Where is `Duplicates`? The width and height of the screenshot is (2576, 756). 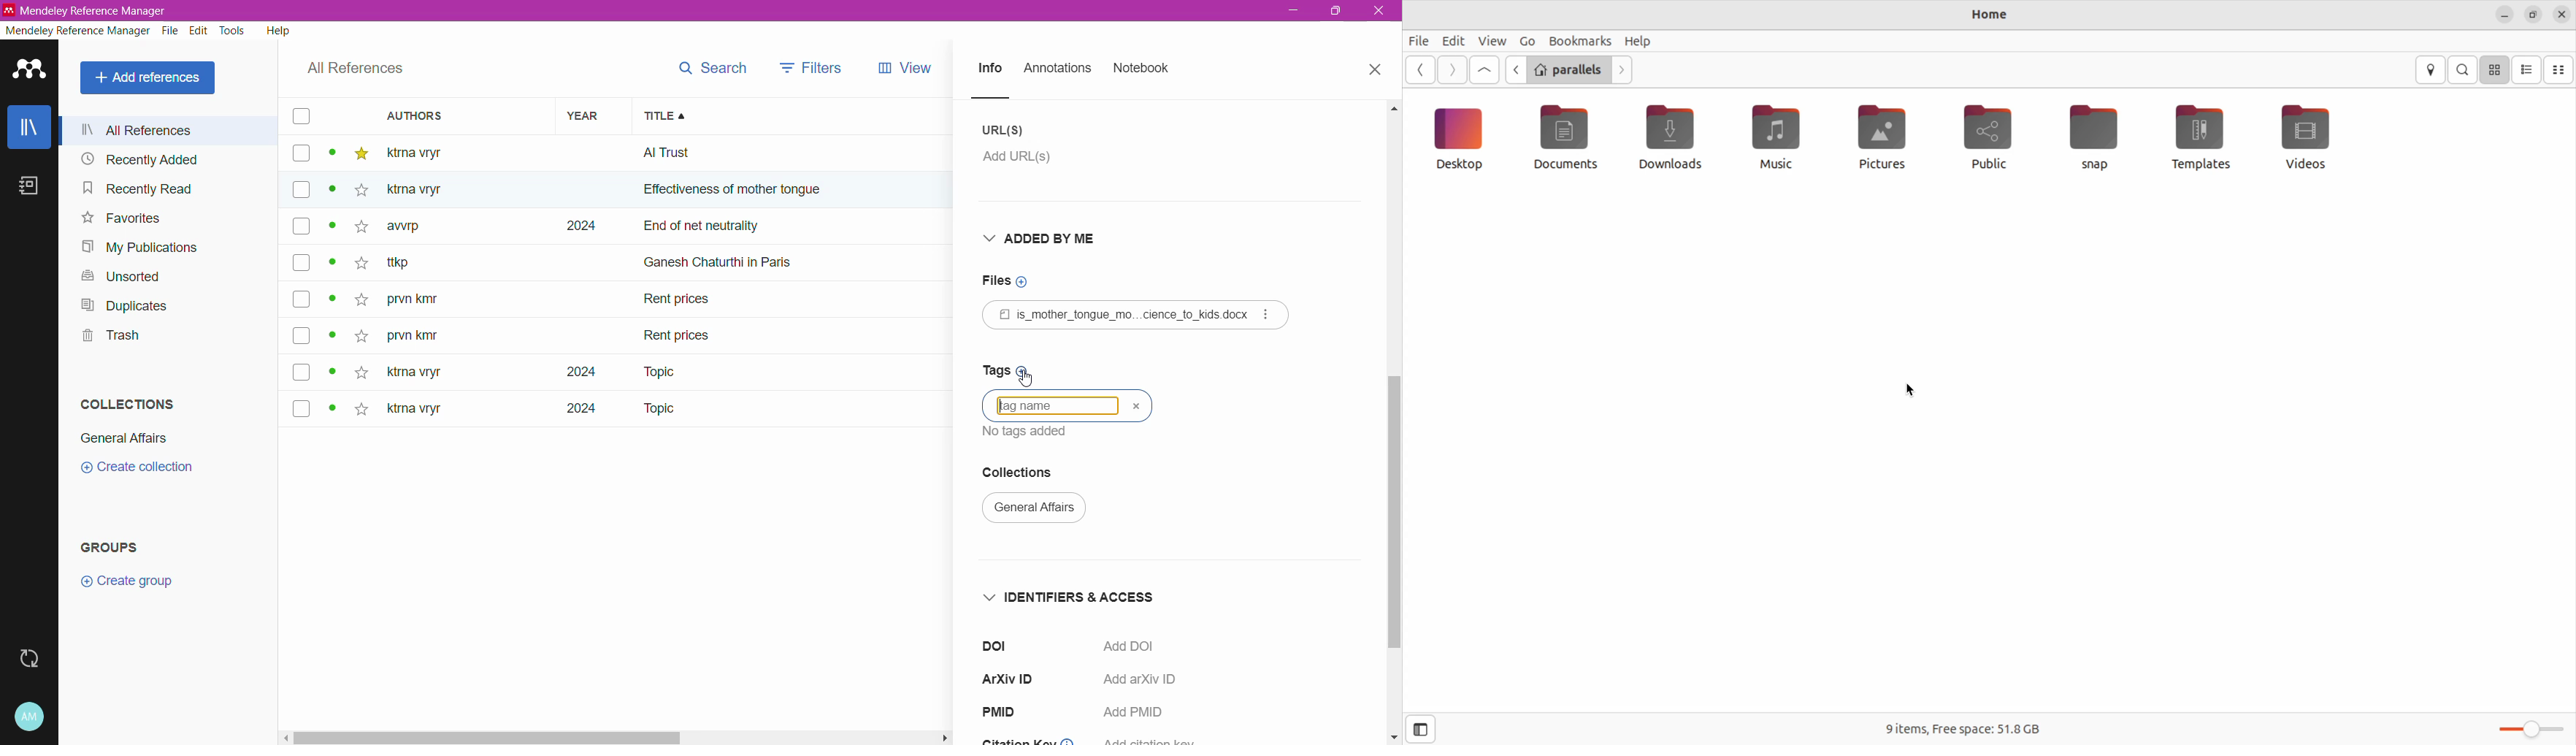
Duplicates is located at coordinates (125, 305).